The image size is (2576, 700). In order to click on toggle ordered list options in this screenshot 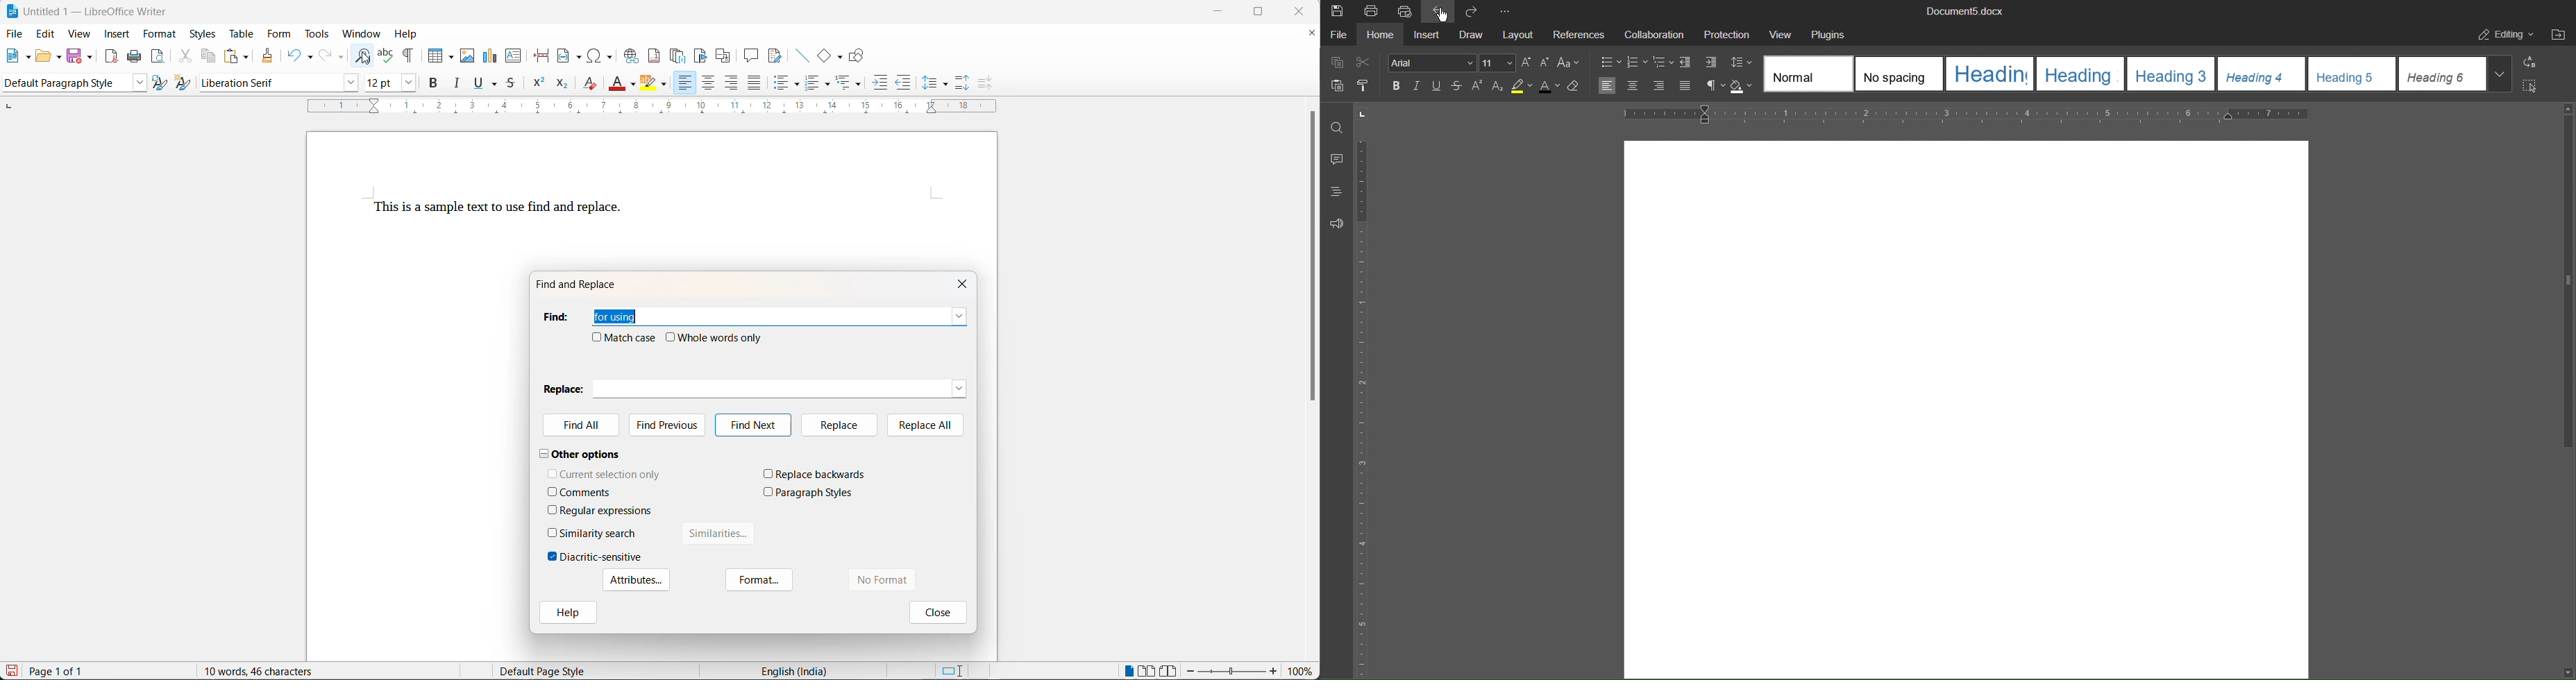, I will do `click(830, 85)`.